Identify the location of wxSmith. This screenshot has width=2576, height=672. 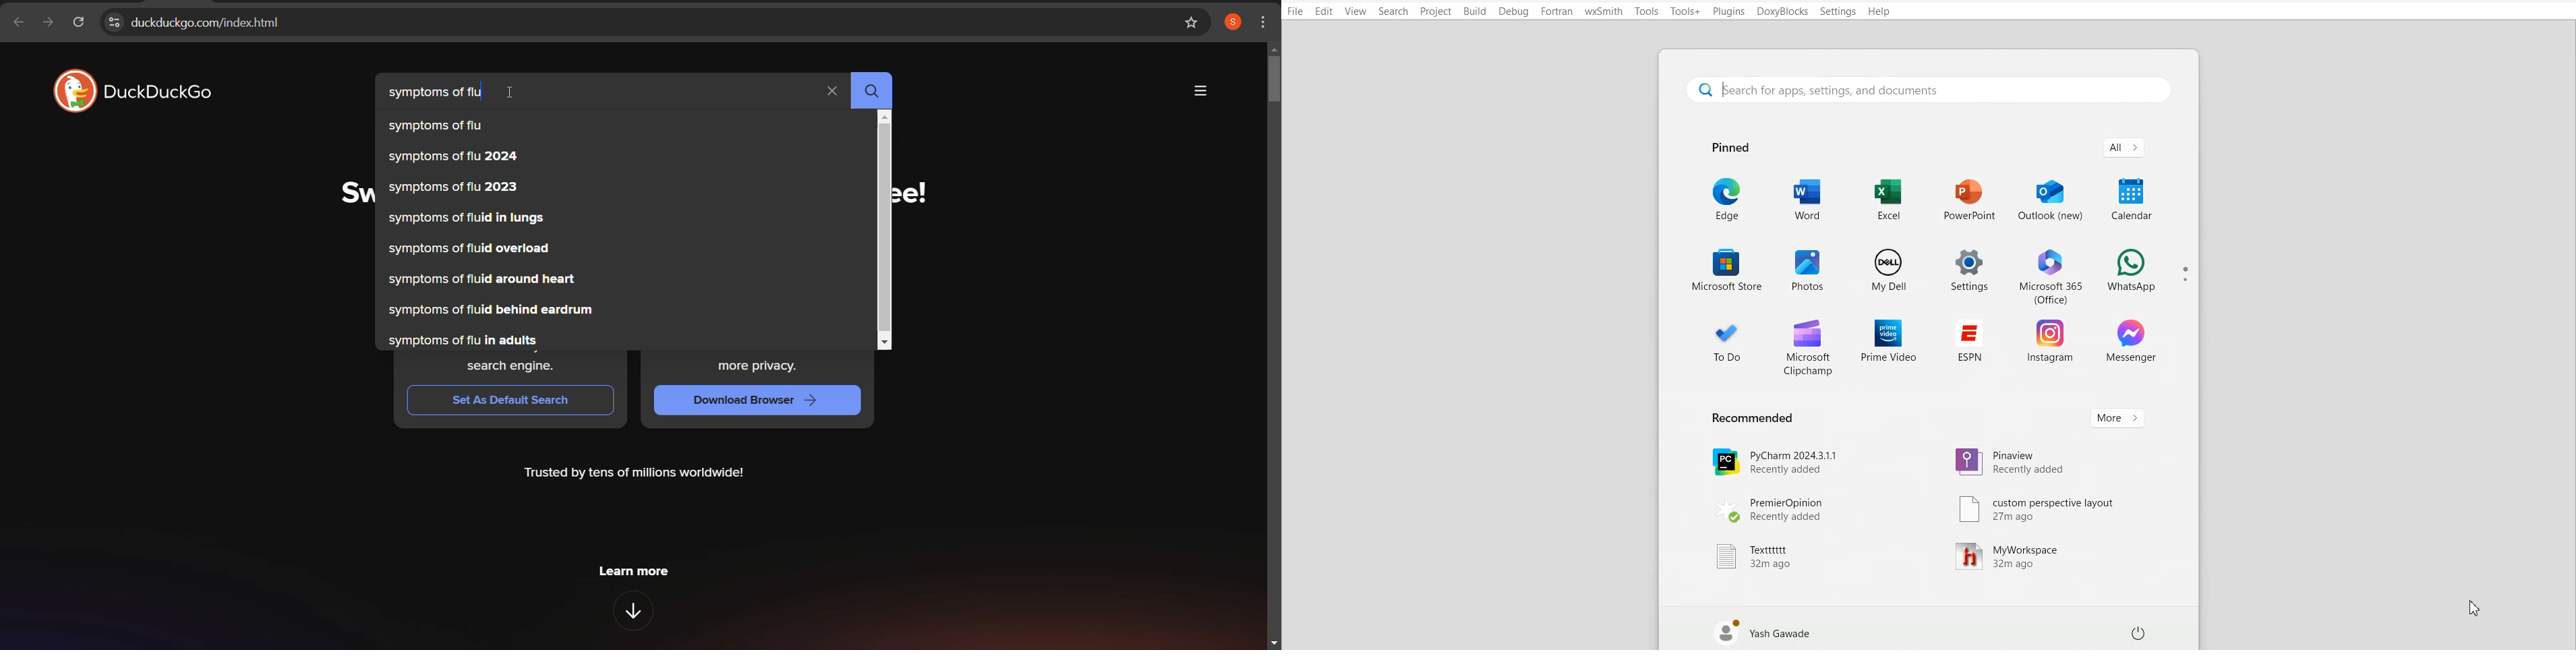
(1604, 11).